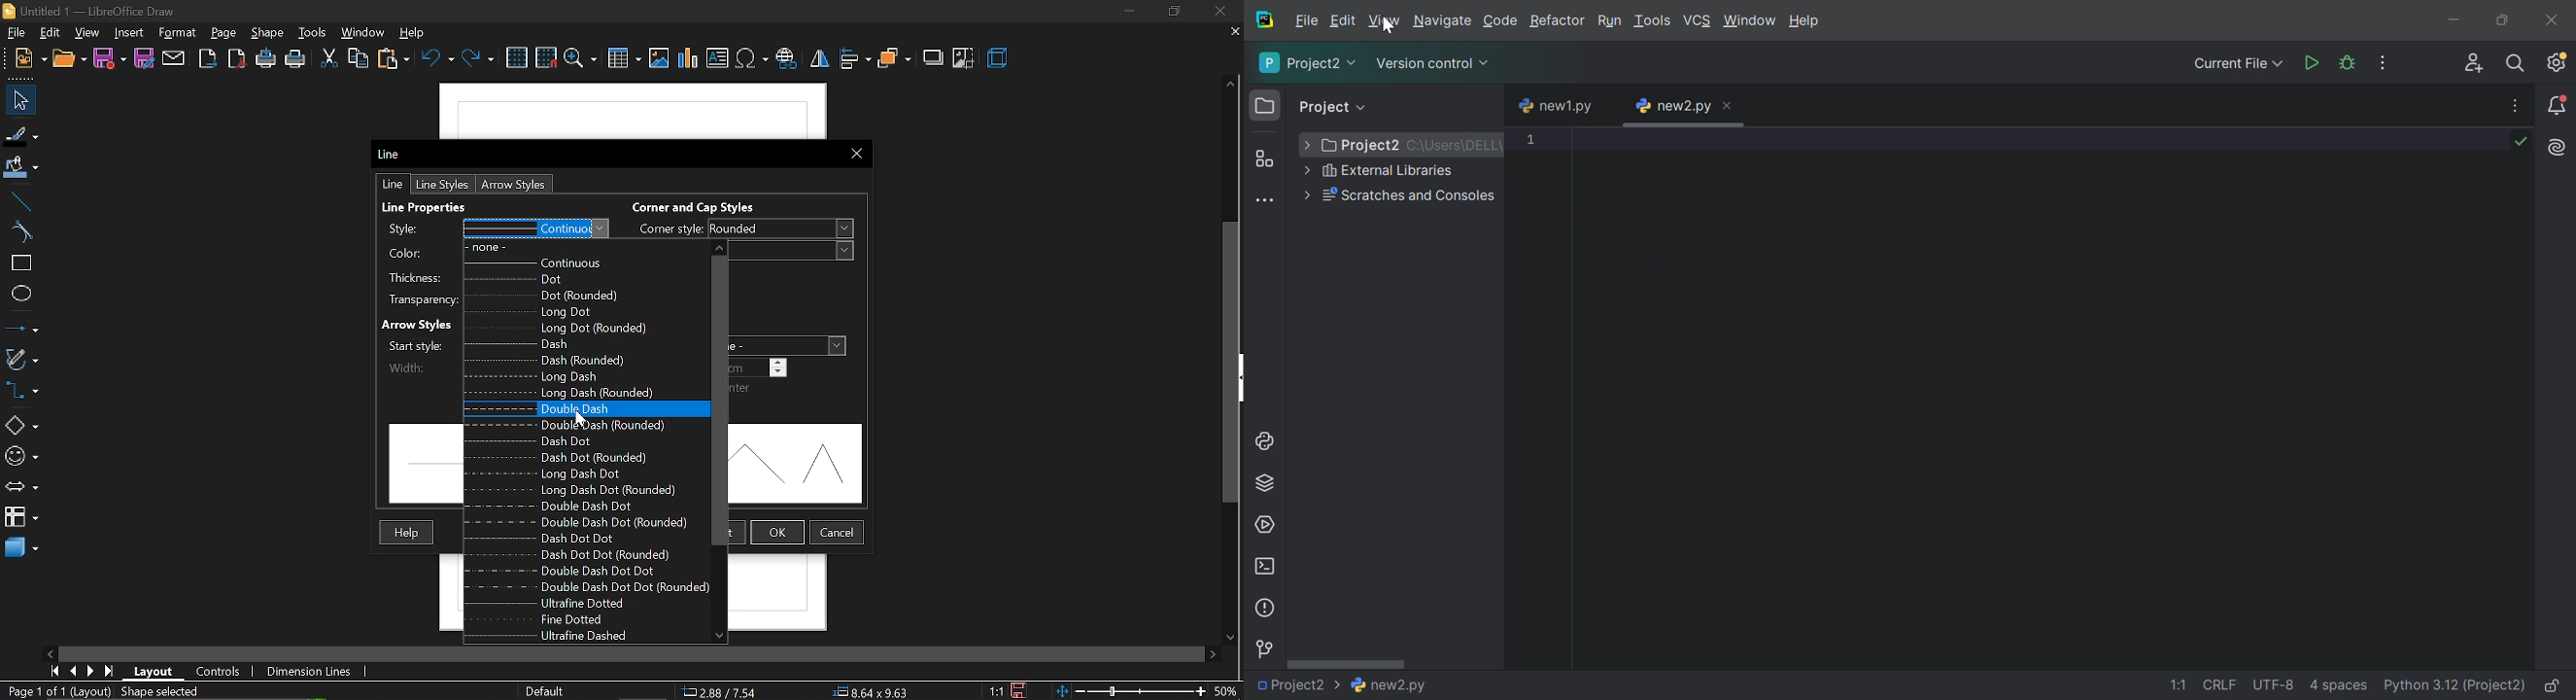 Image resolution: width=2576 pixels, height=700 pixels. I want to click on Version Control, so click(1430, 63).